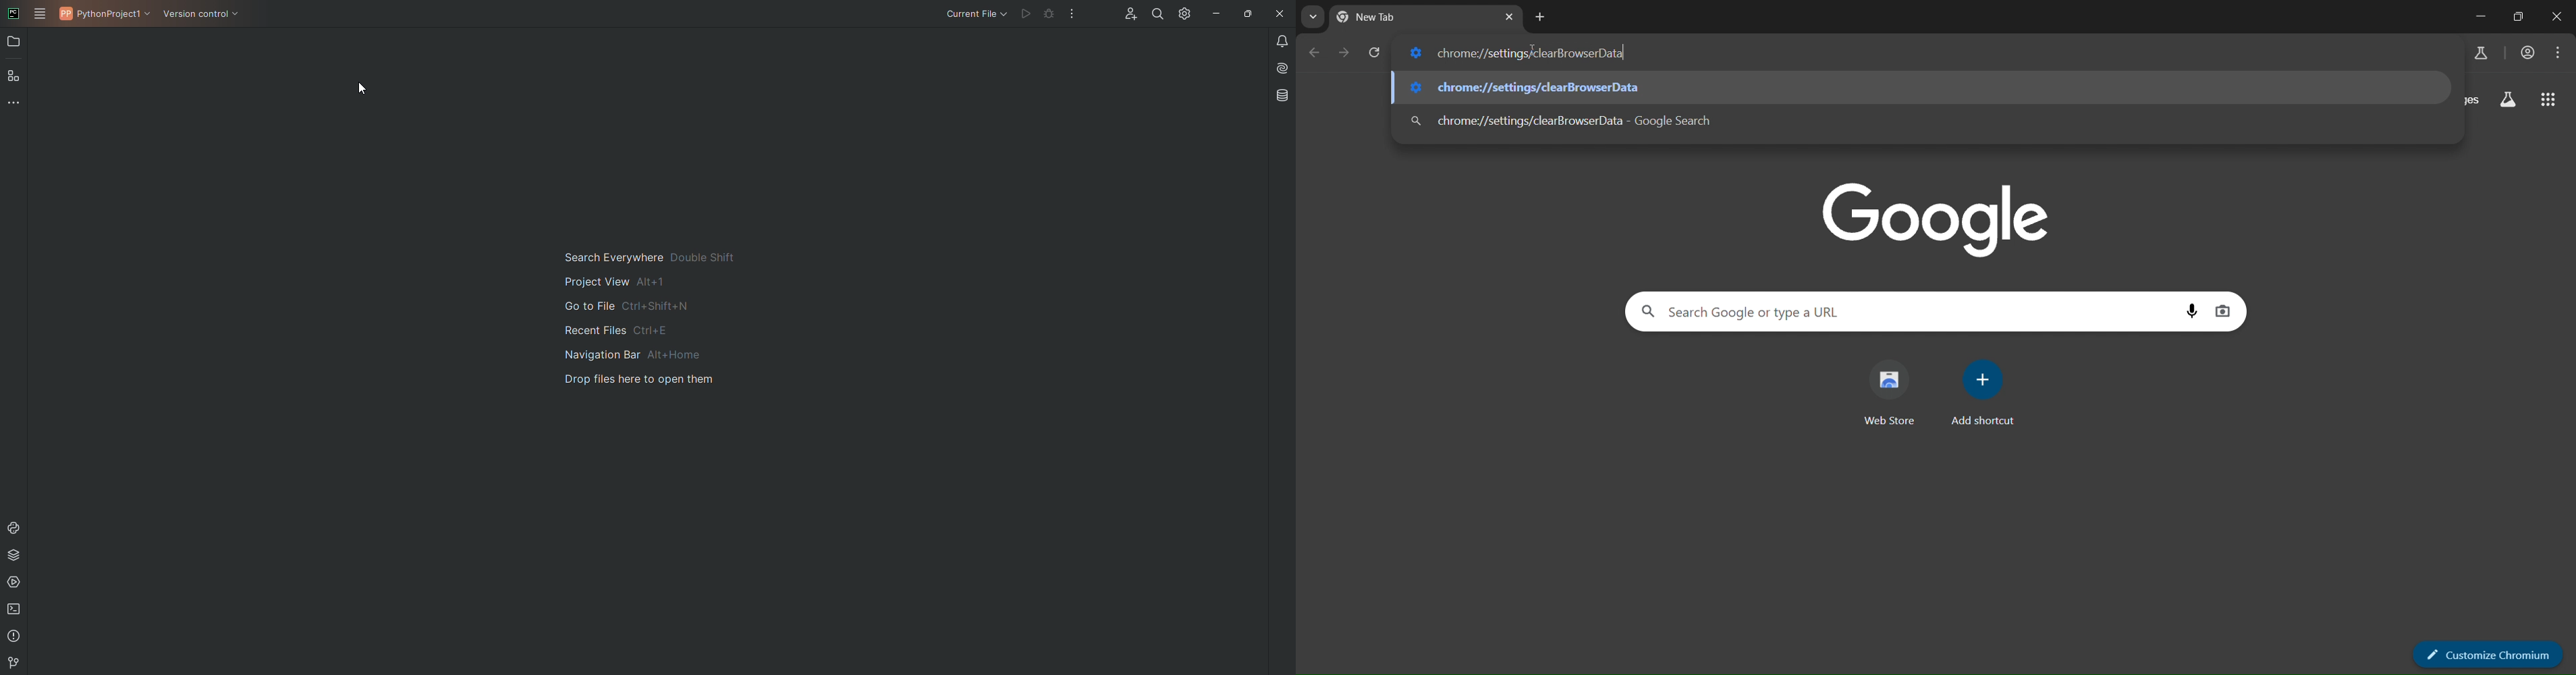 Image resolution: width=2576 pixels, height=700 pixels. What do you see at coordinates (1280, 68) in the screenshot?
I see `AI` at bounding box center [1280, 68].